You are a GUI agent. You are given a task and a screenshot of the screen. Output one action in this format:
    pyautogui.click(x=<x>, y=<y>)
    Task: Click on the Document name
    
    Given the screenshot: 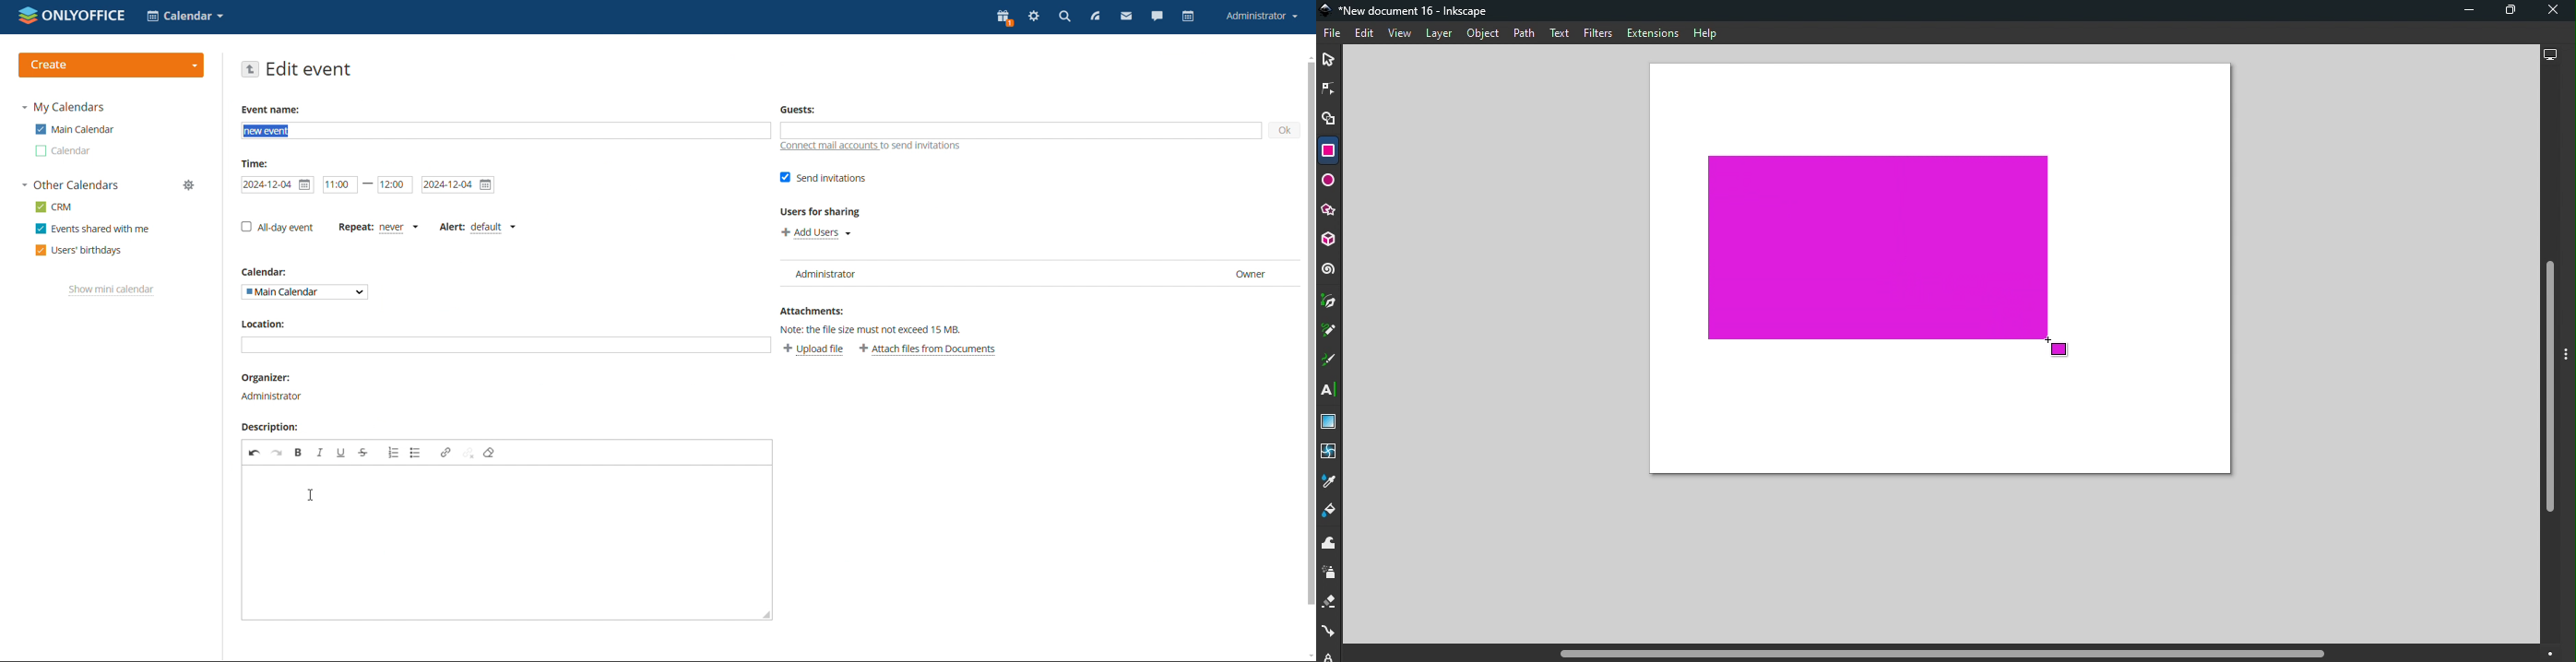 What is the action you would take?
    pyautogui.click(x=1408, y=11)
    